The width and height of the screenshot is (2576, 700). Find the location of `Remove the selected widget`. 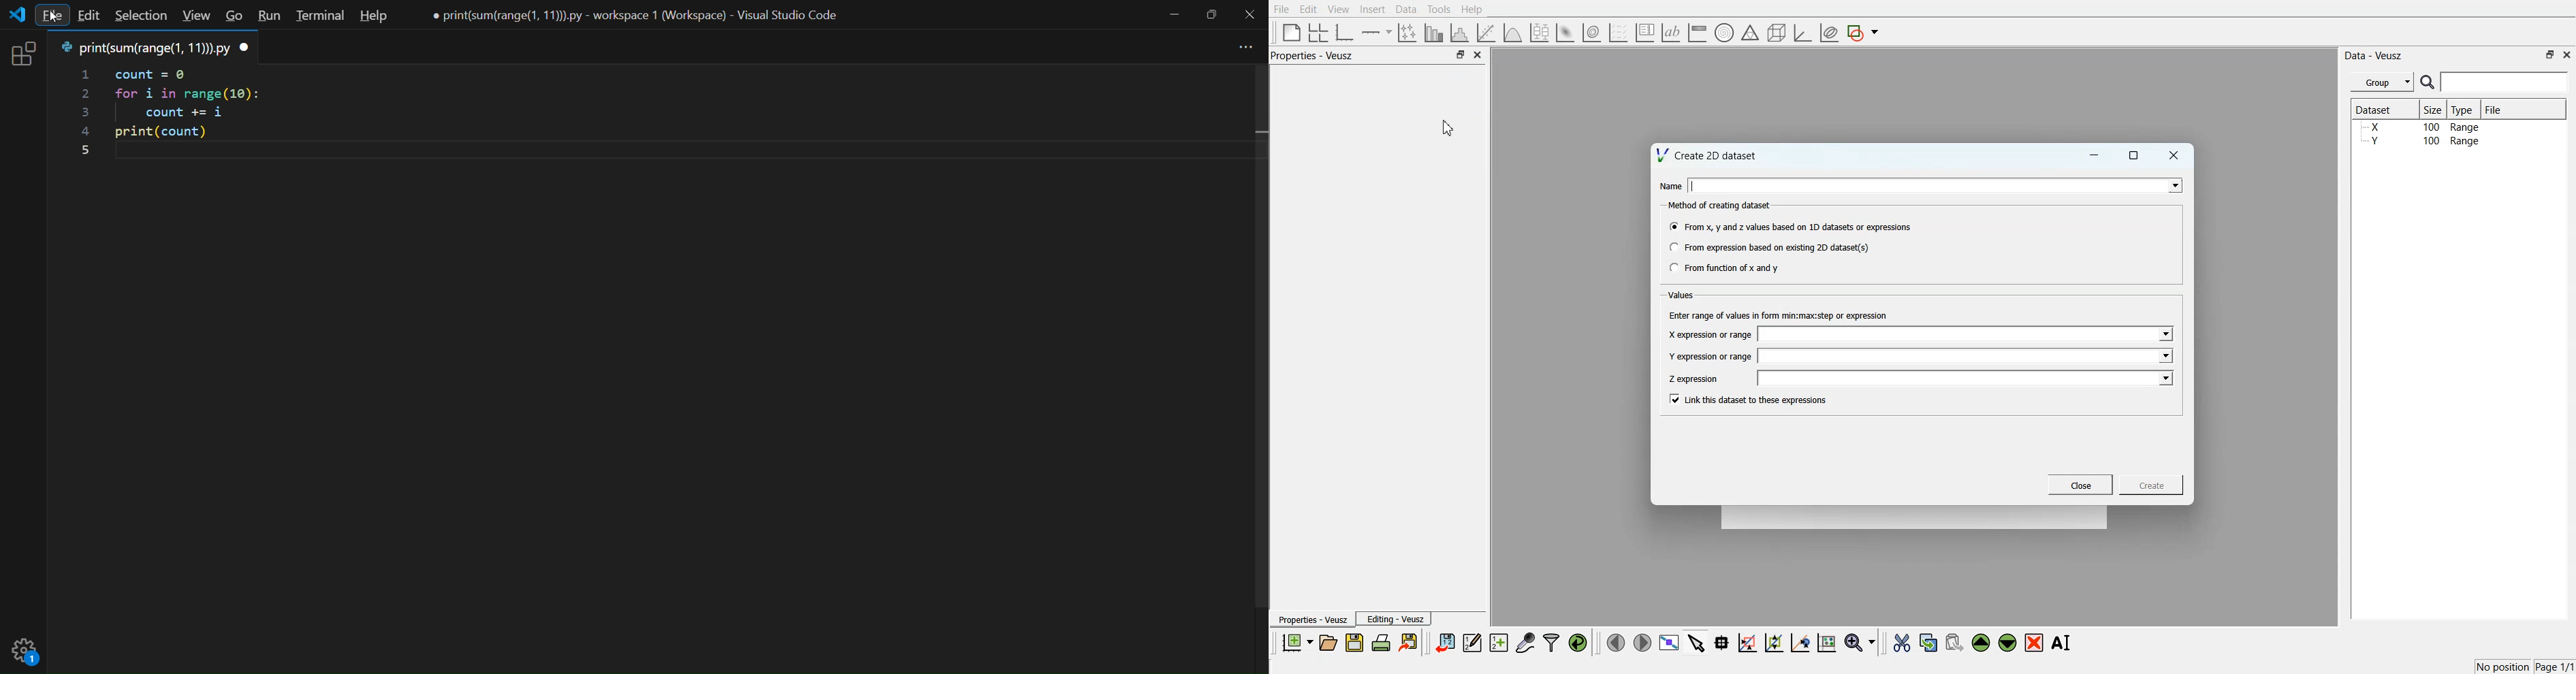

Remove the selected widget is located at coordinates (2034, 643).